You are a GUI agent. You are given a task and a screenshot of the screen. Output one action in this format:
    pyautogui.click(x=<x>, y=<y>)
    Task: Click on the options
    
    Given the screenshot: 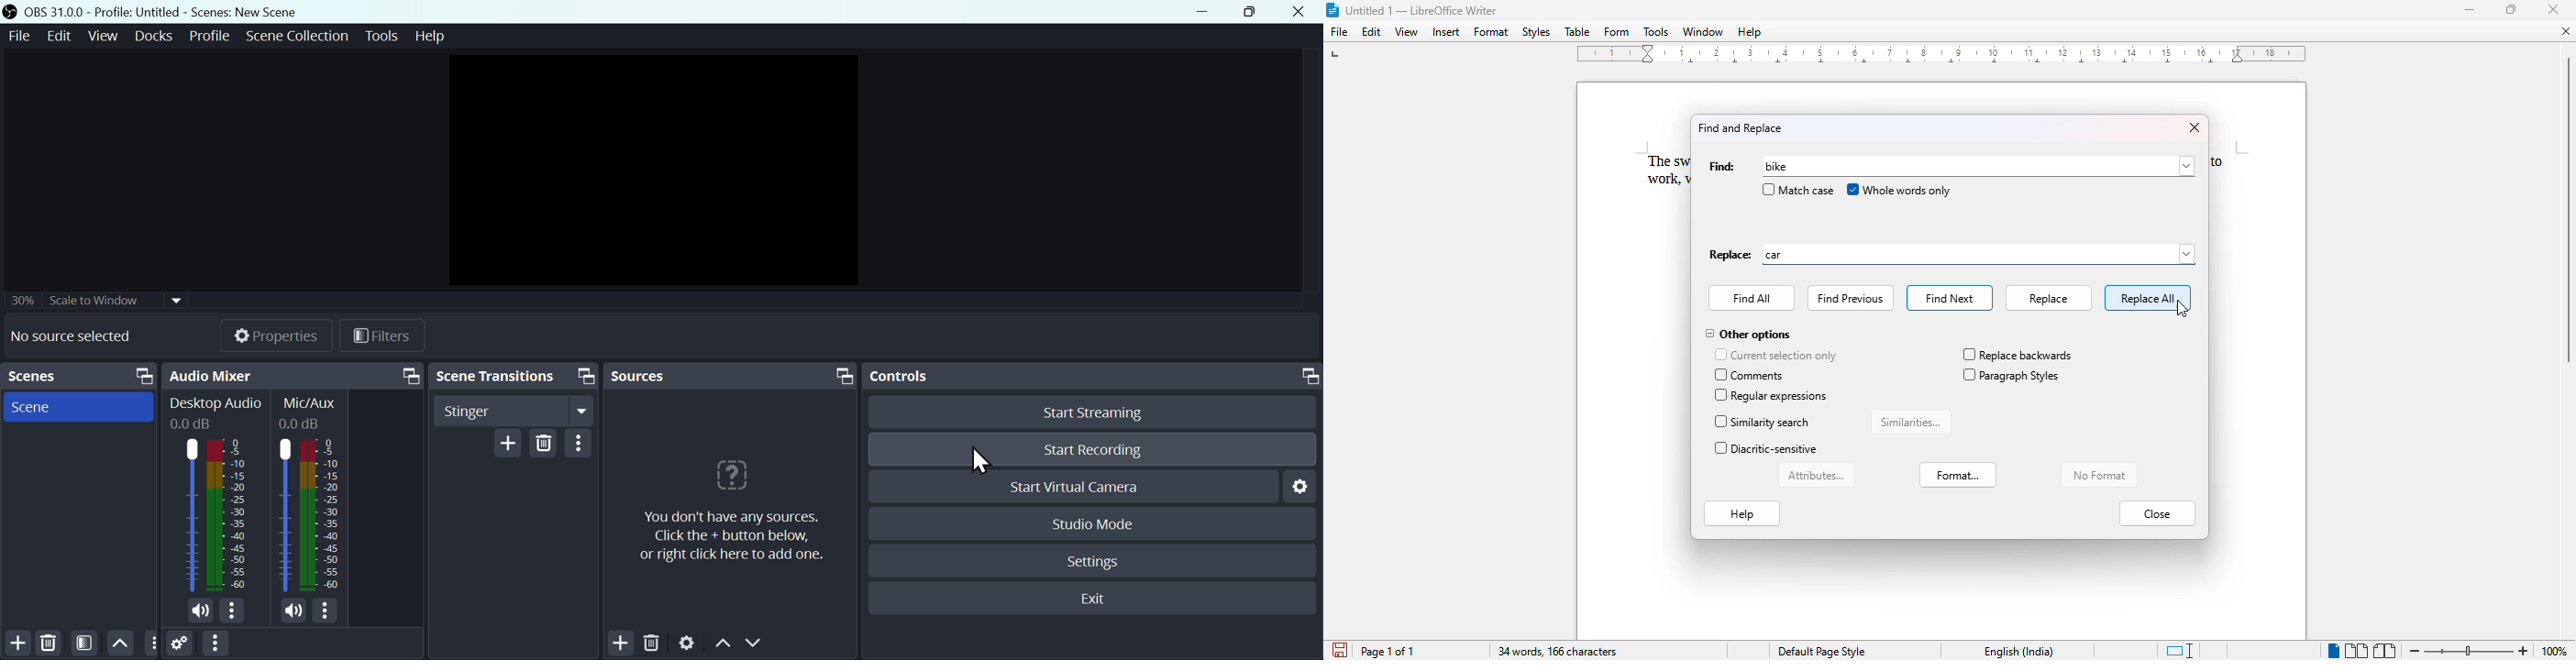 What is the action you would take?
    pyautogui.click(x=234, y=612)
    